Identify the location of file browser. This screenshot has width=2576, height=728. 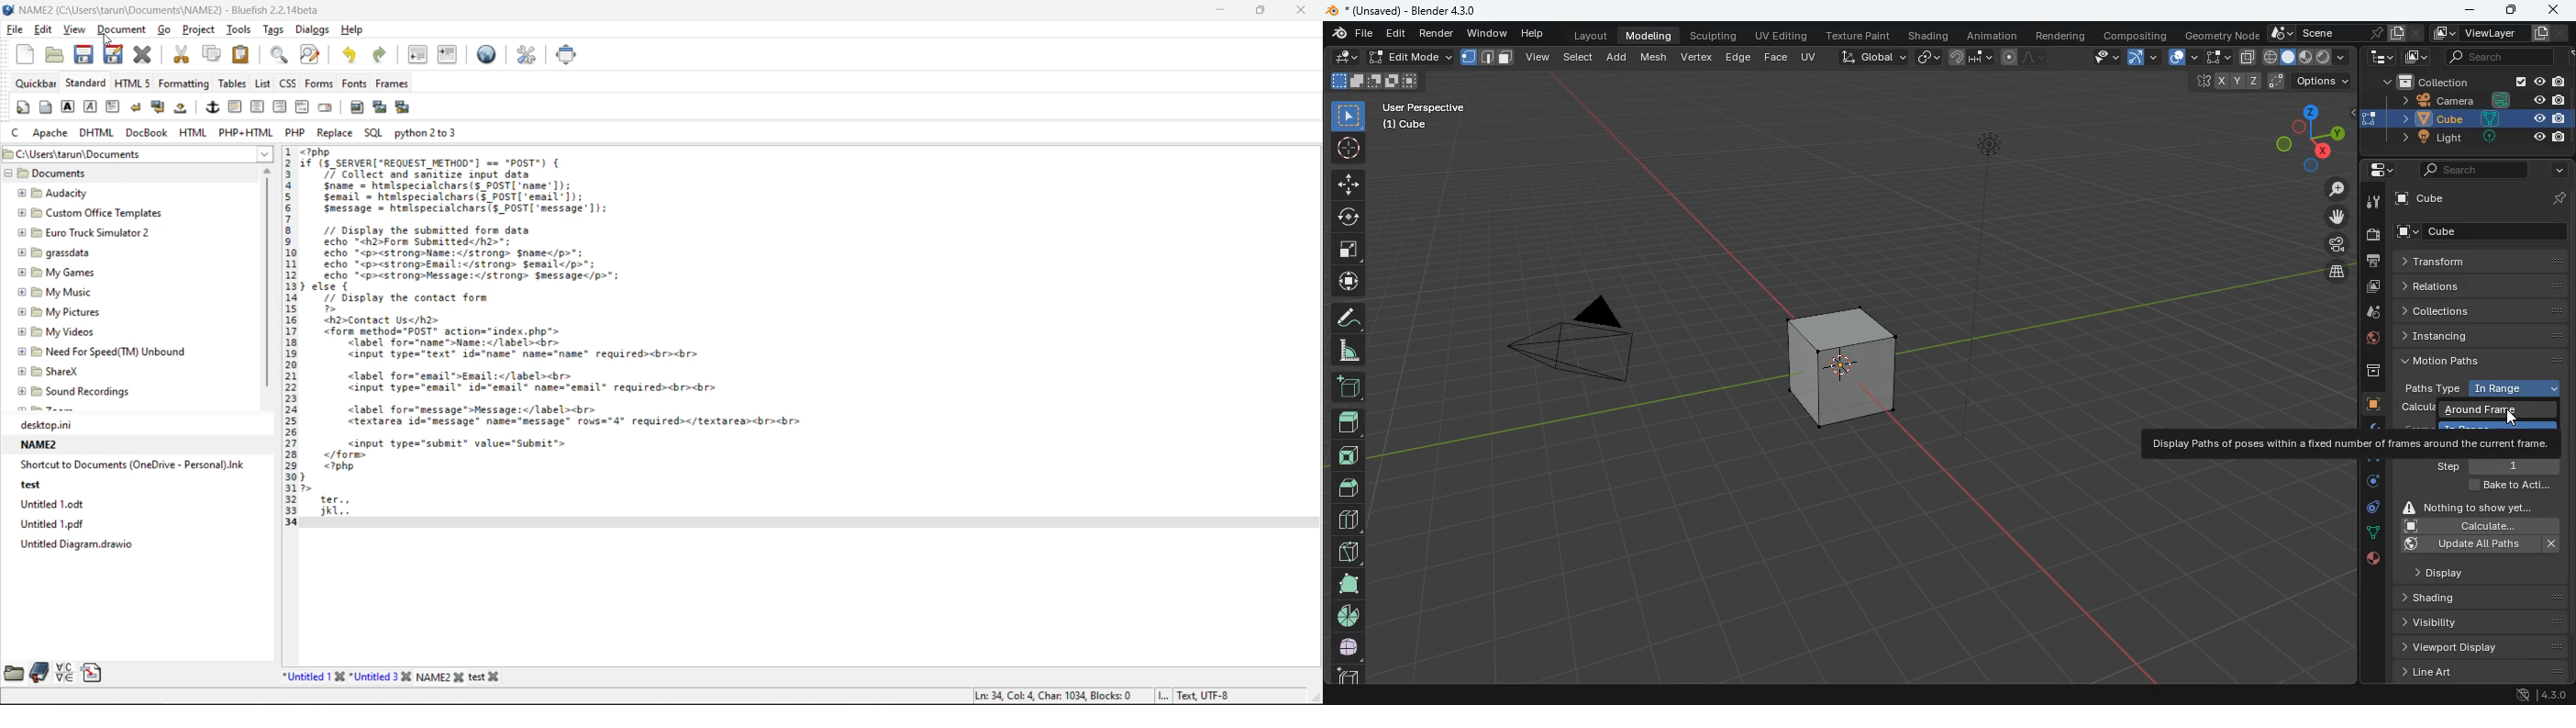
(16, 673).